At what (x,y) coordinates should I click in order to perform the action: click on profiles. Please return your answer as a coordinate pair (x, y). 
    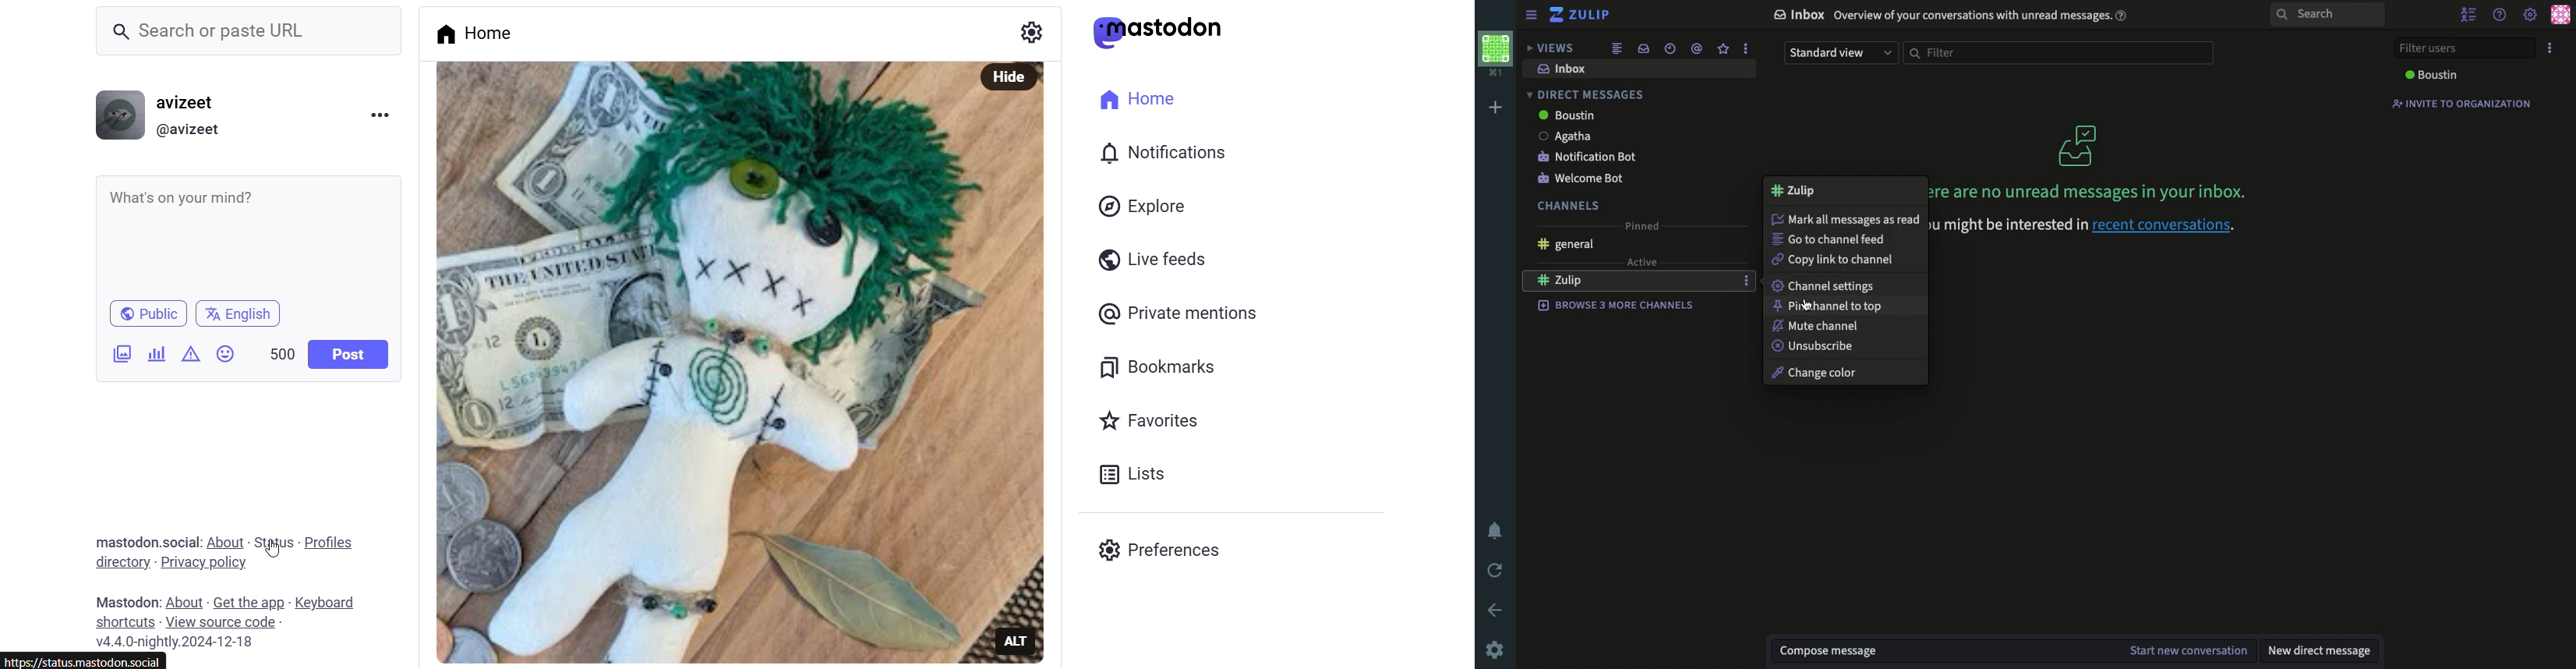
    Looking at the image, I should click on (335, 541).